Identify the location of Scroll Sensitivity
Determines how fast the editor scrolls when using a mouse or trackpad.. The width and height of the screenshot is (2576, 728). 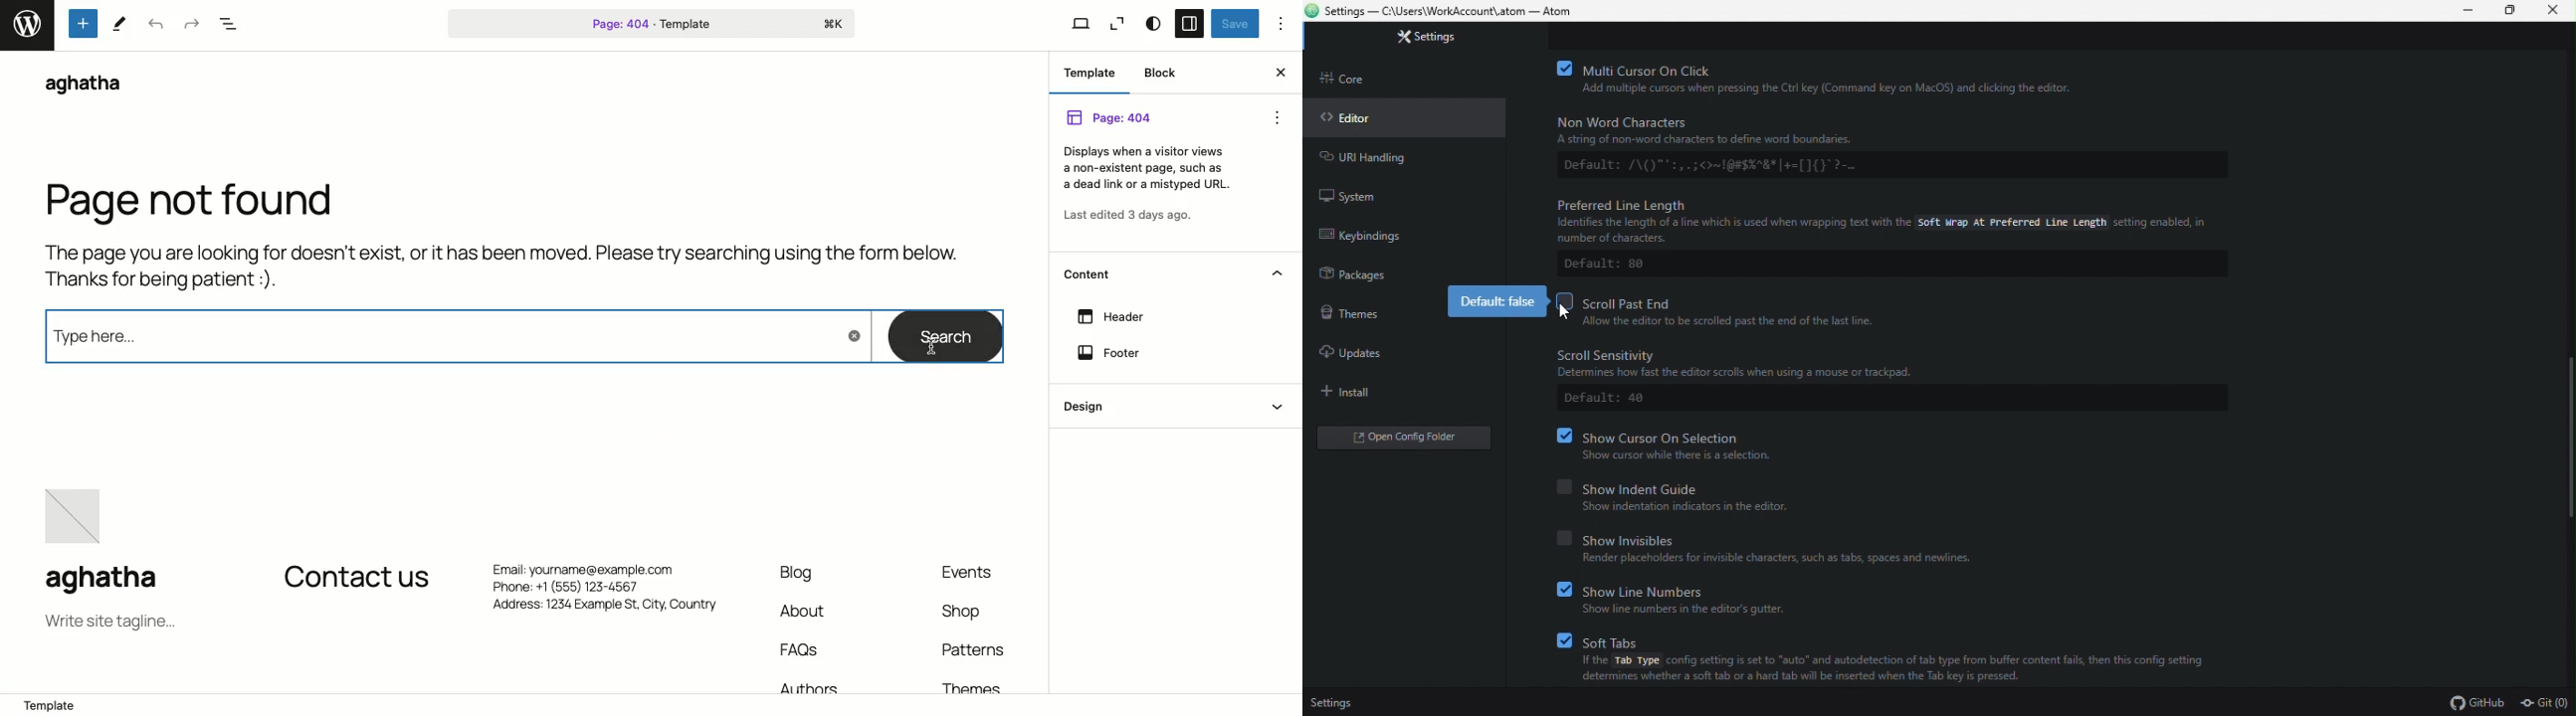
(1776, 363).